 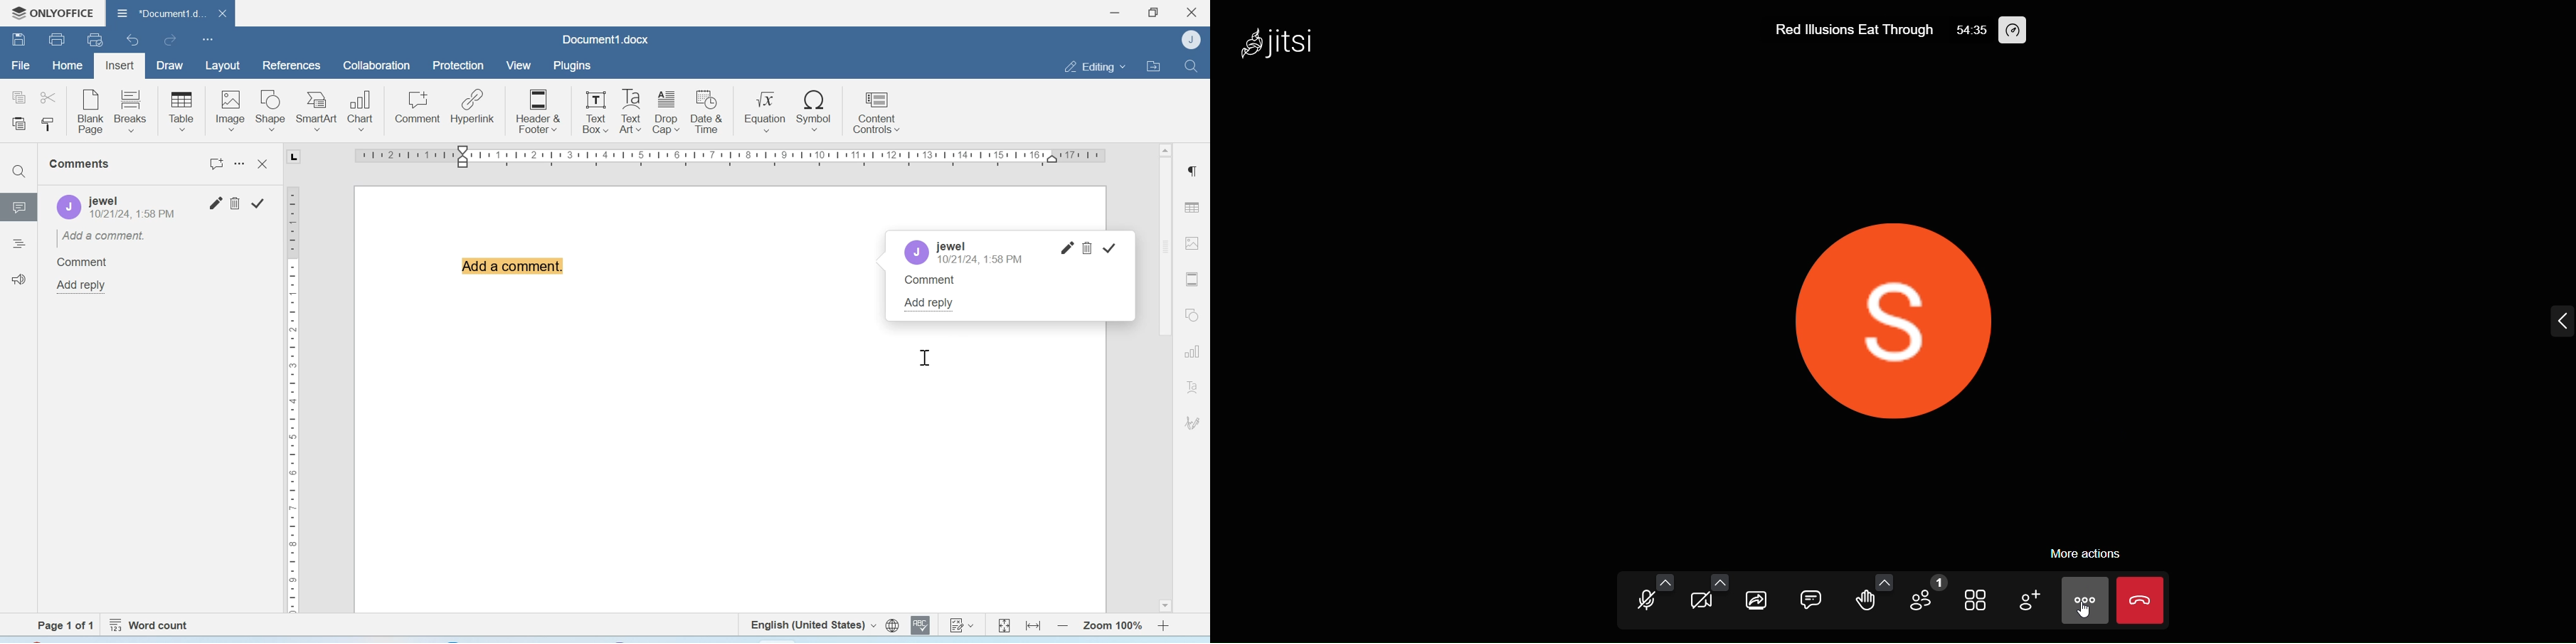 I want to click on Document1.docx, so click(x=606, y=39).